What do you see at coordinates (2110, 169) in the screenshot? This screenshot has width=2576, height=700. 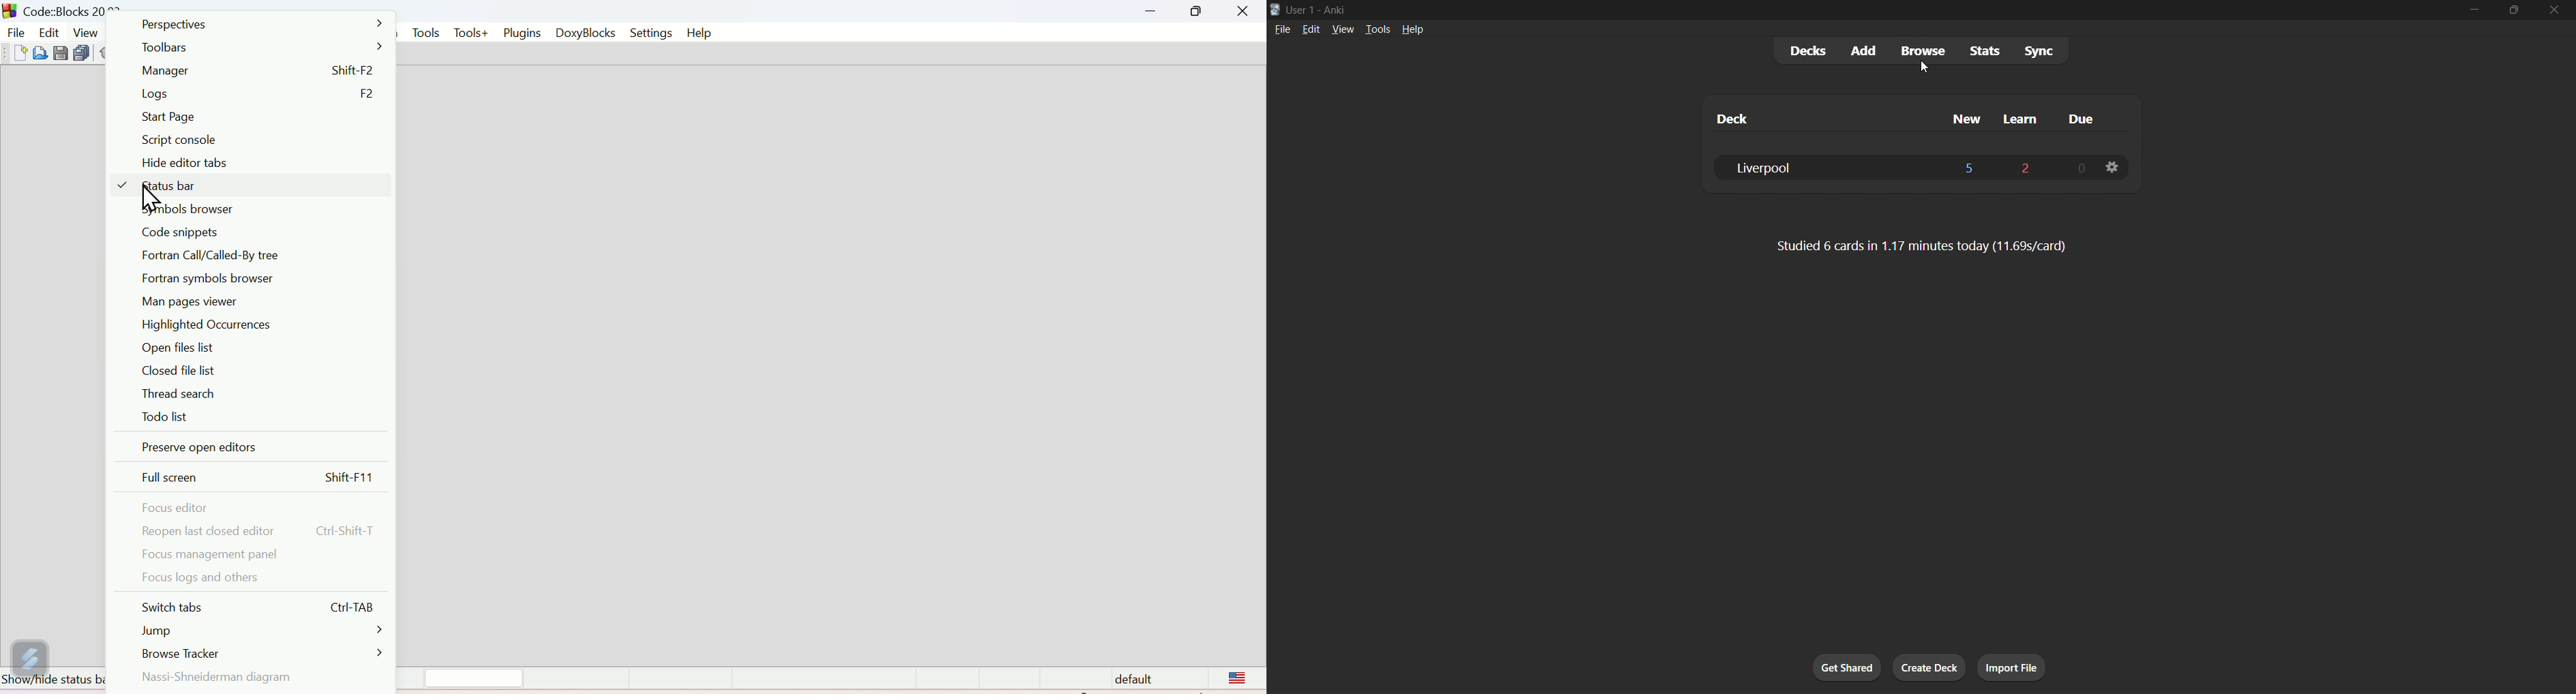 I see `deck settings` at bounding box center [2110, 169].